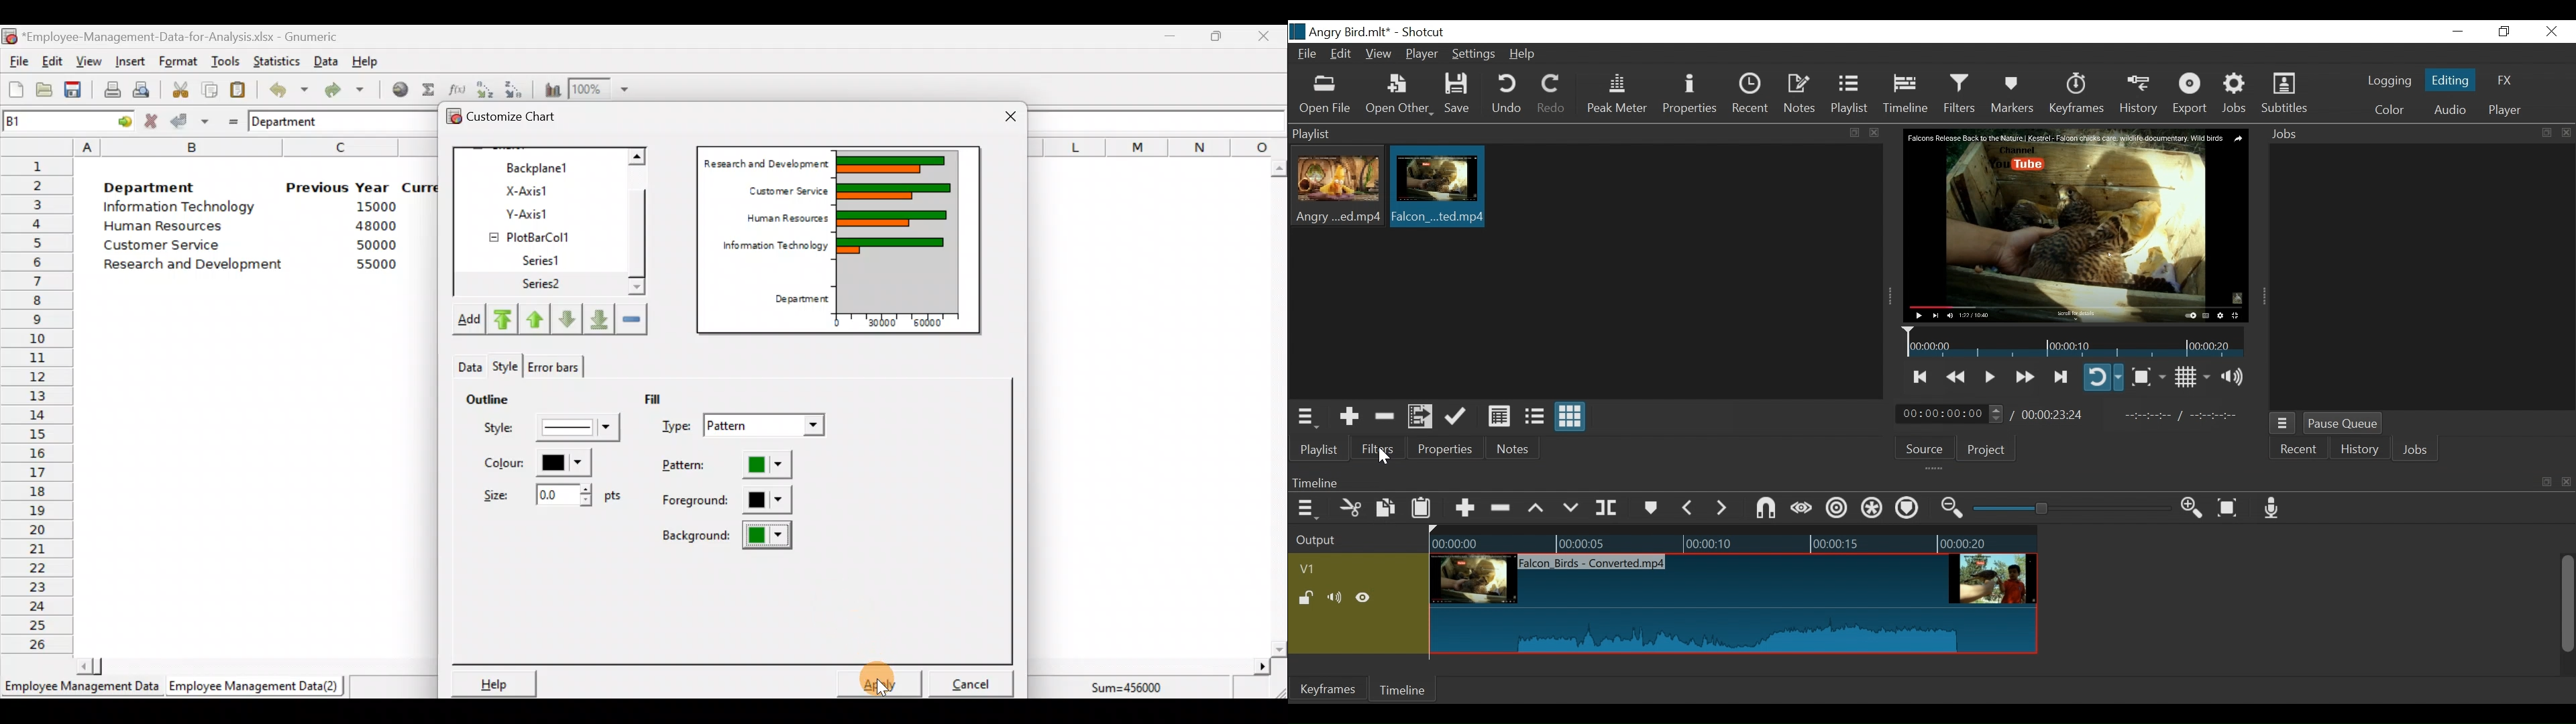 The image size is (2576, 728). I want to click on Enter formula, so click(229, 119).